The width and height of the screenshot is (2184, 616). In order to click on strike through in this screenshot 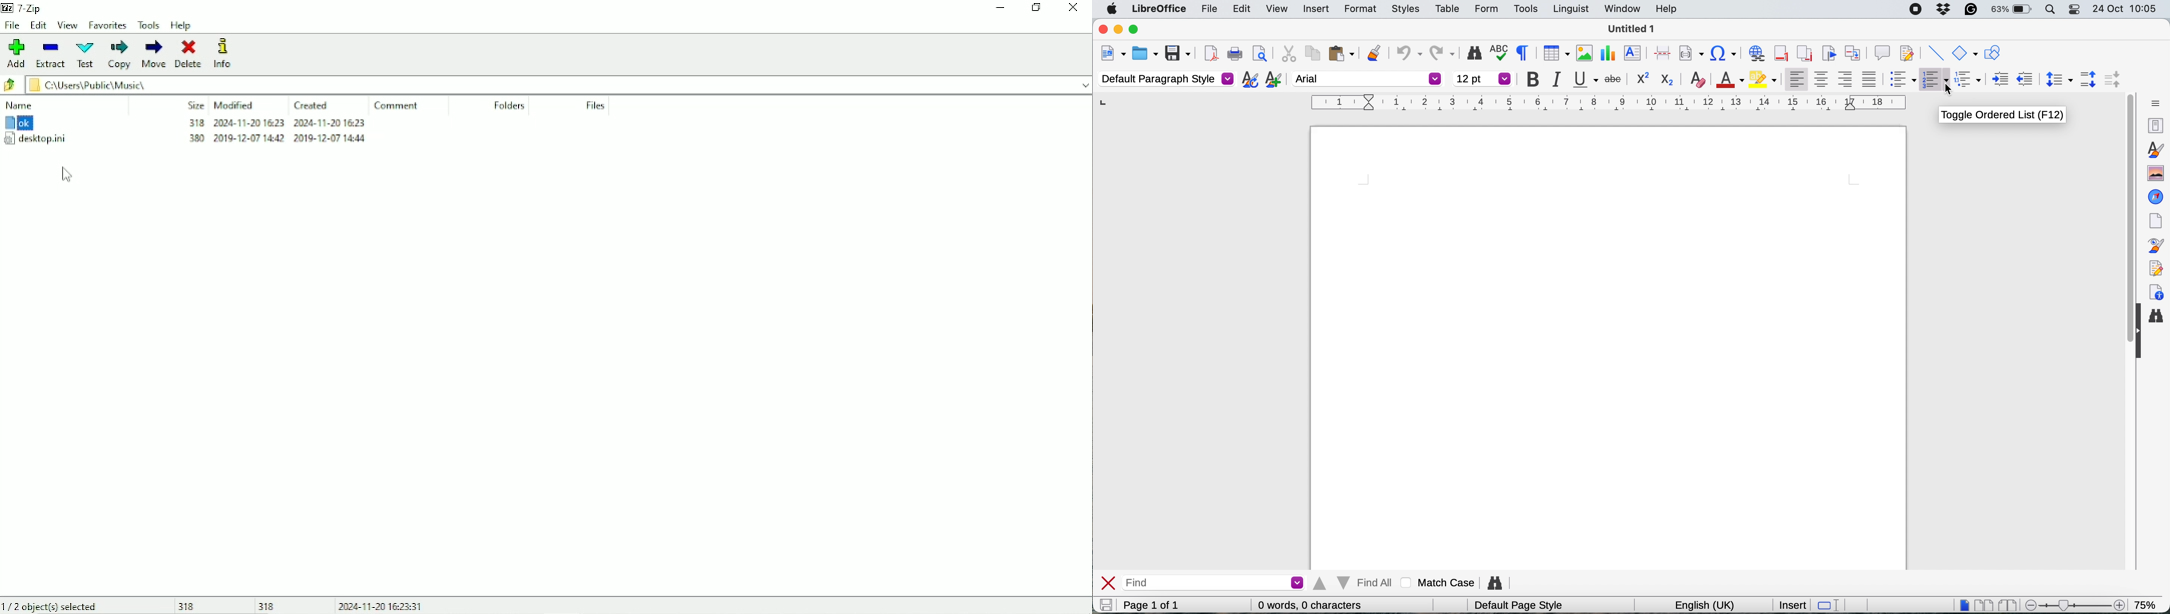, I will do `click(1615, 77)`.